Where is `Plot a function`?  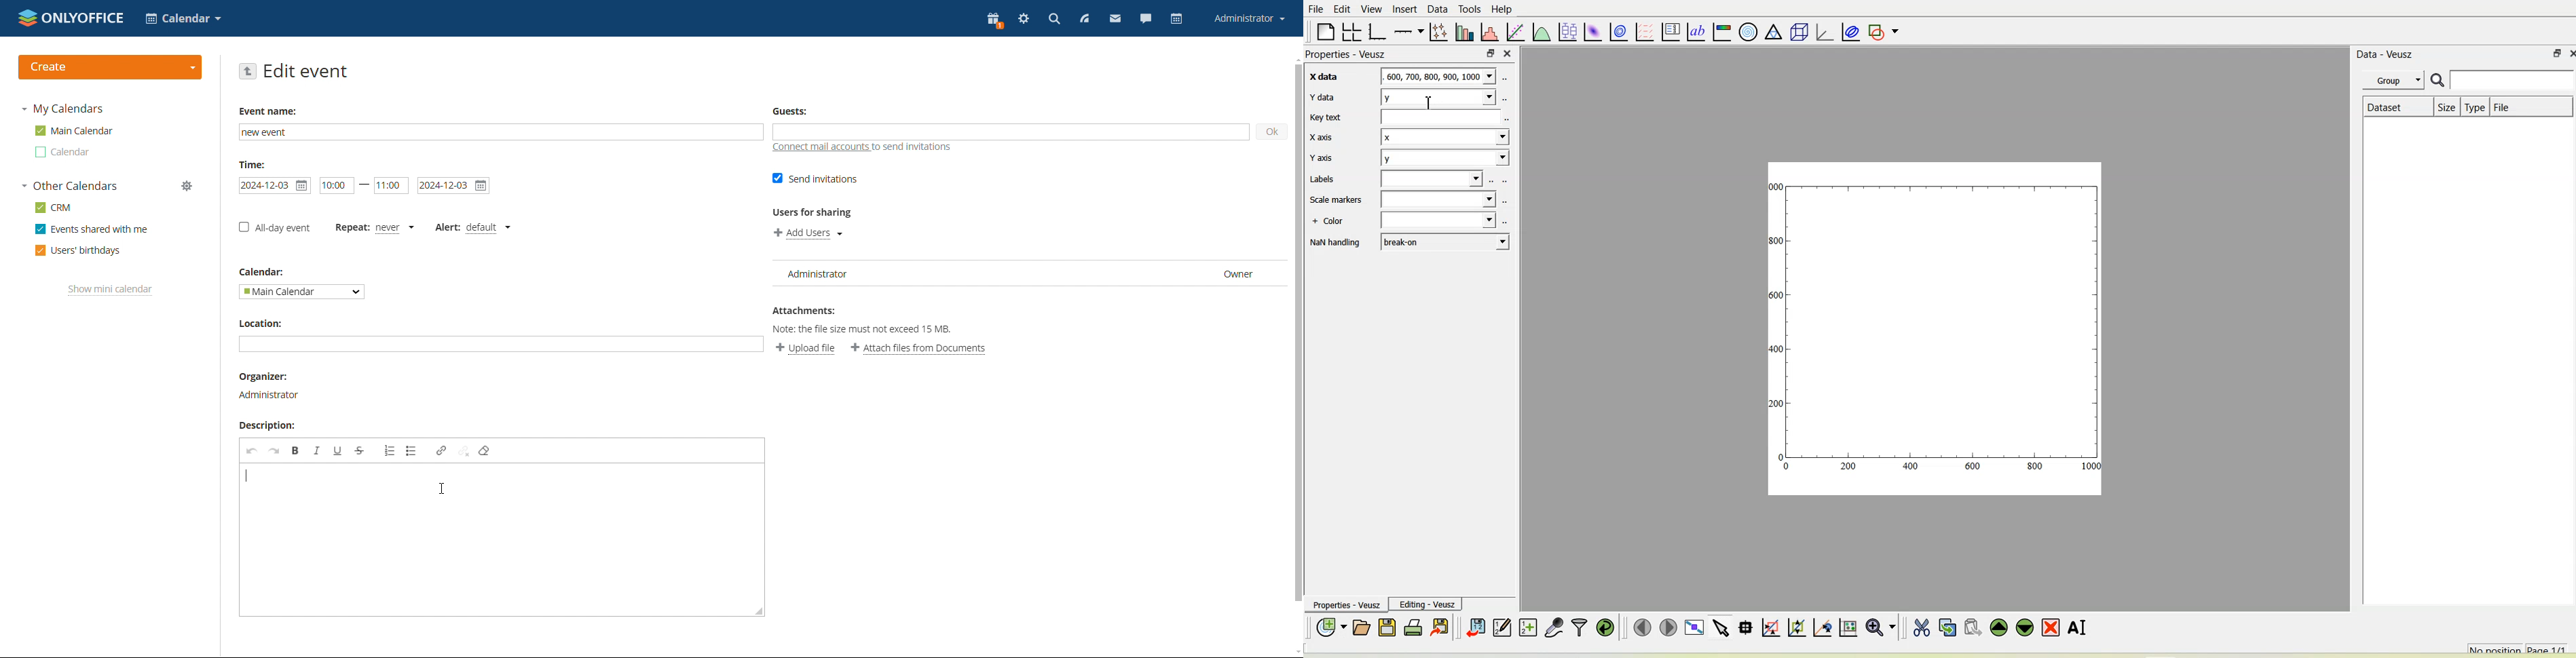 Plot a function is located at coordinates (1541, 32).